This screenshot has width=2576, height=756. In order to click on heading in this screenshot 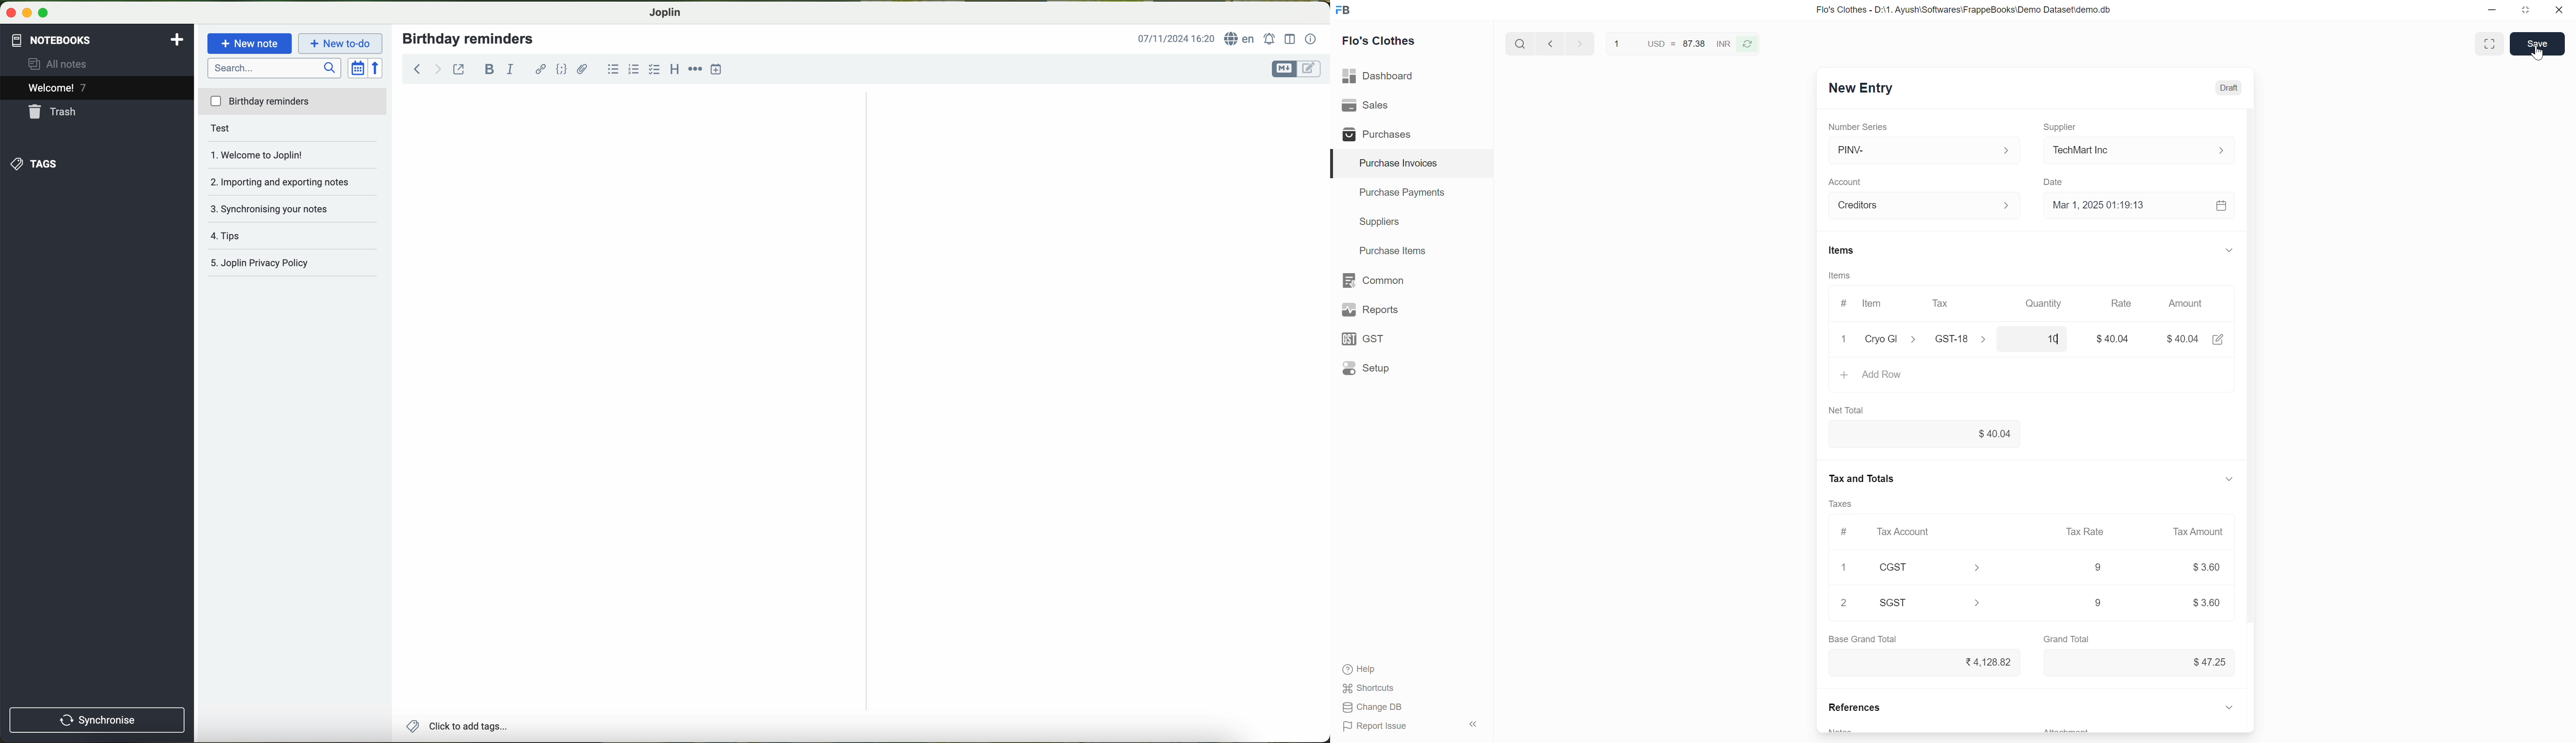, I will do `click(674, 70)`.